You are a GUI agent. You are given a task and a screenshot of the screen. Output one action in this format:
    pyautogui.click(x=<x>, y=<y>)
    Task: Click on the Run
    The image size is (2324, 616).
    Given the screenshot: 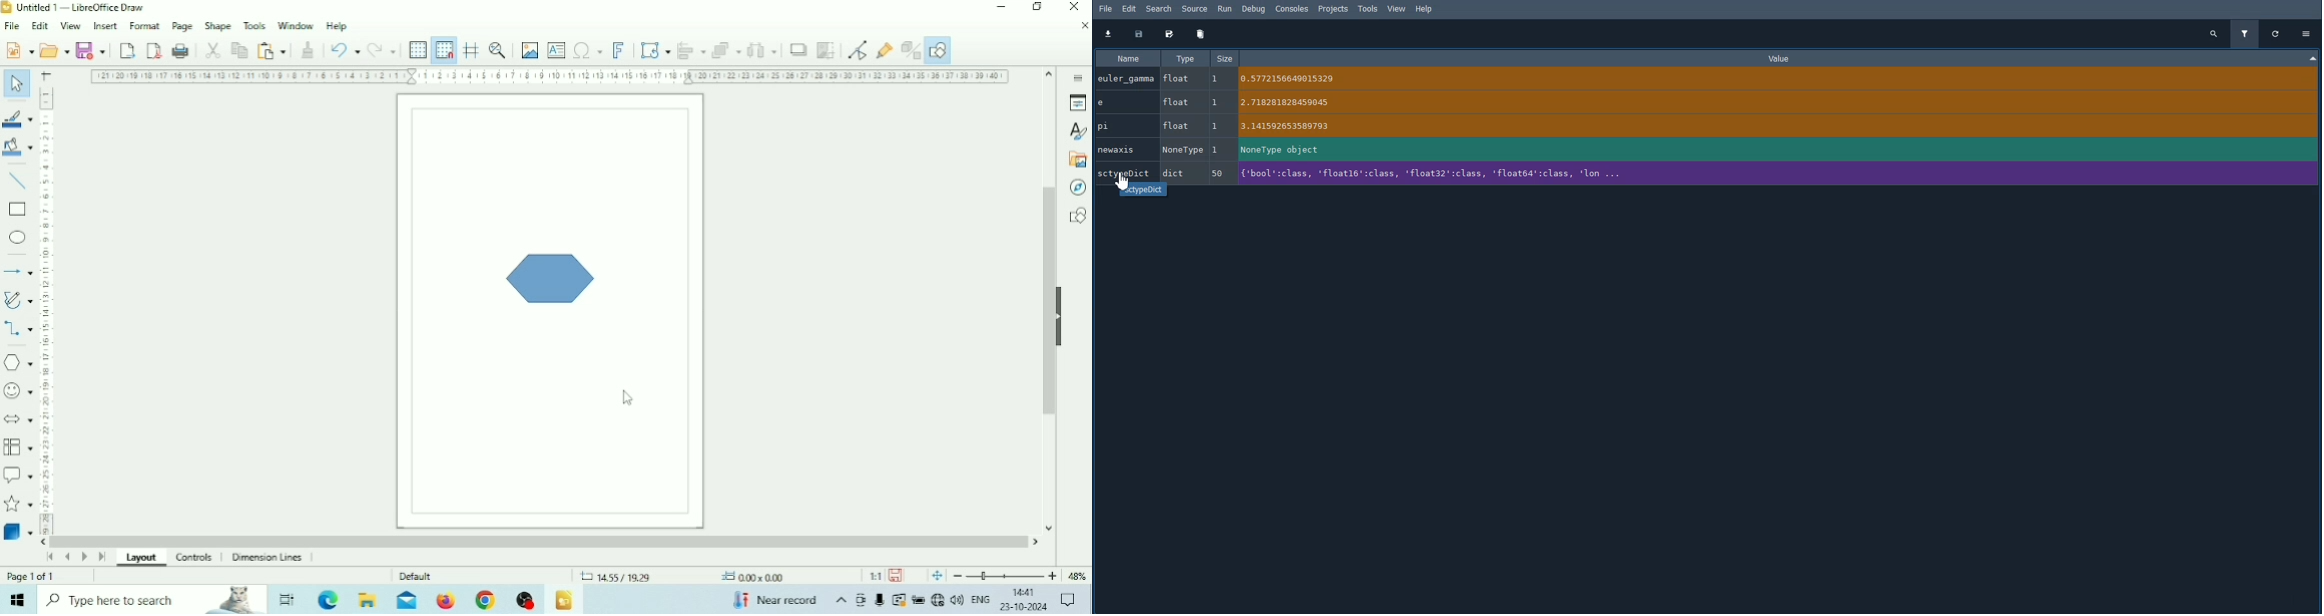 What is the action you would take?
    pyautogui.click(x=1226, y=8)
    